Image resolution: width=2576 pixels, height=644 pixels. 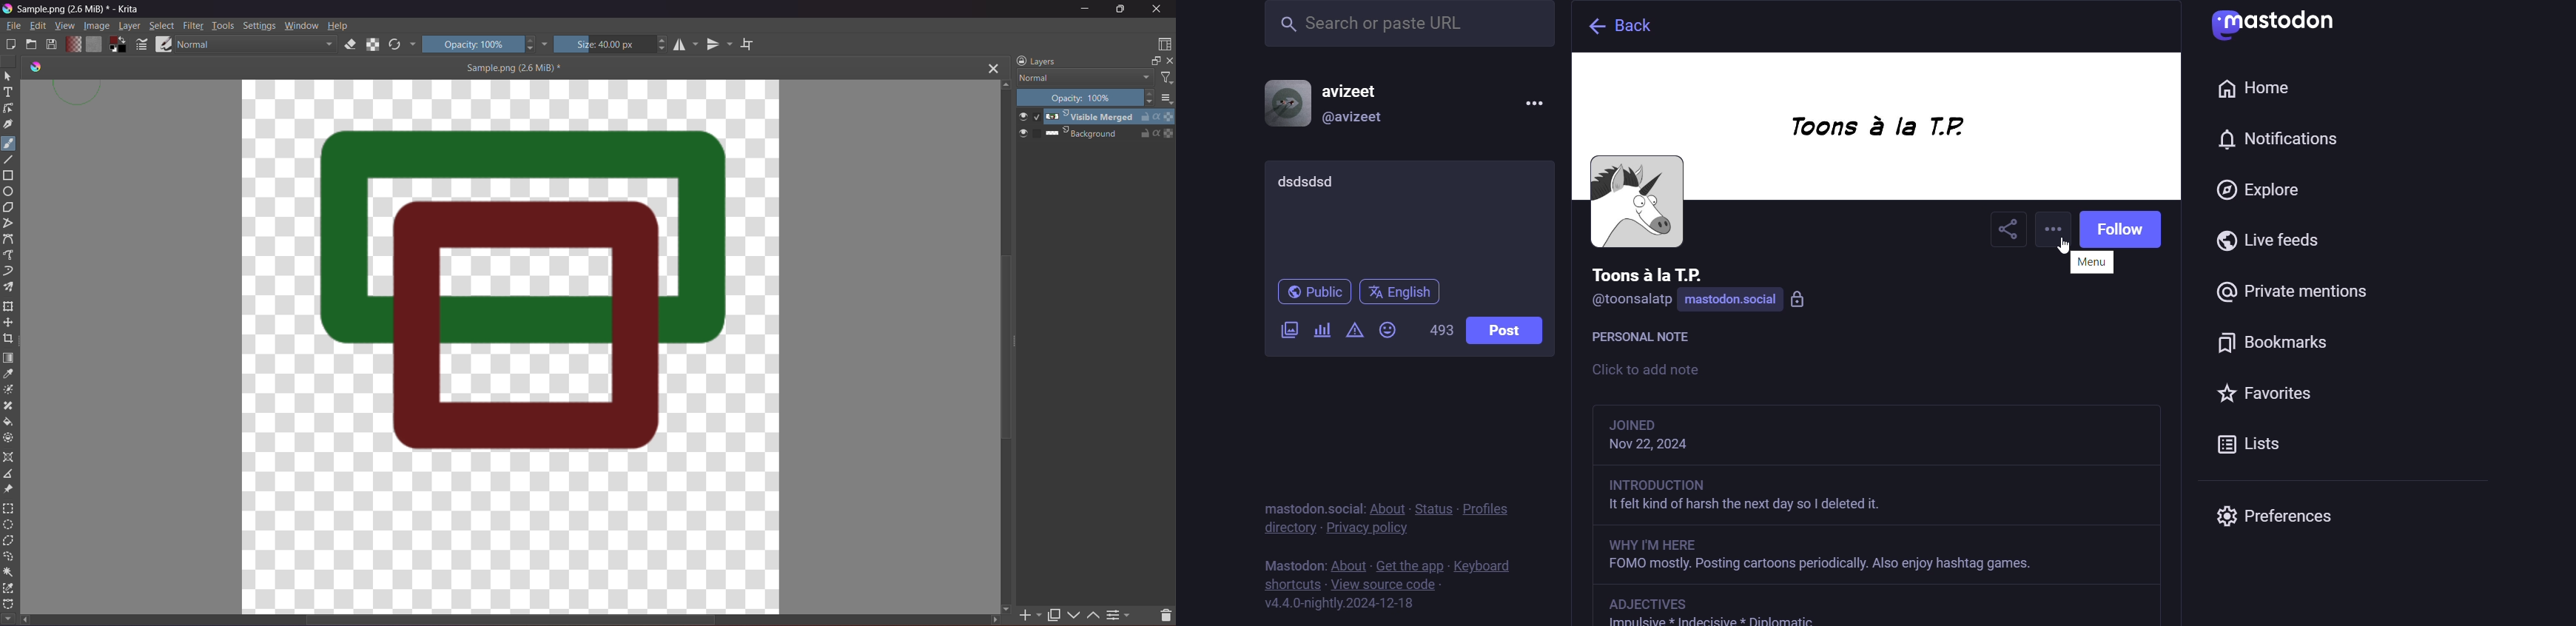 I want to click on Close Canvas, so click(x=994, y=69).